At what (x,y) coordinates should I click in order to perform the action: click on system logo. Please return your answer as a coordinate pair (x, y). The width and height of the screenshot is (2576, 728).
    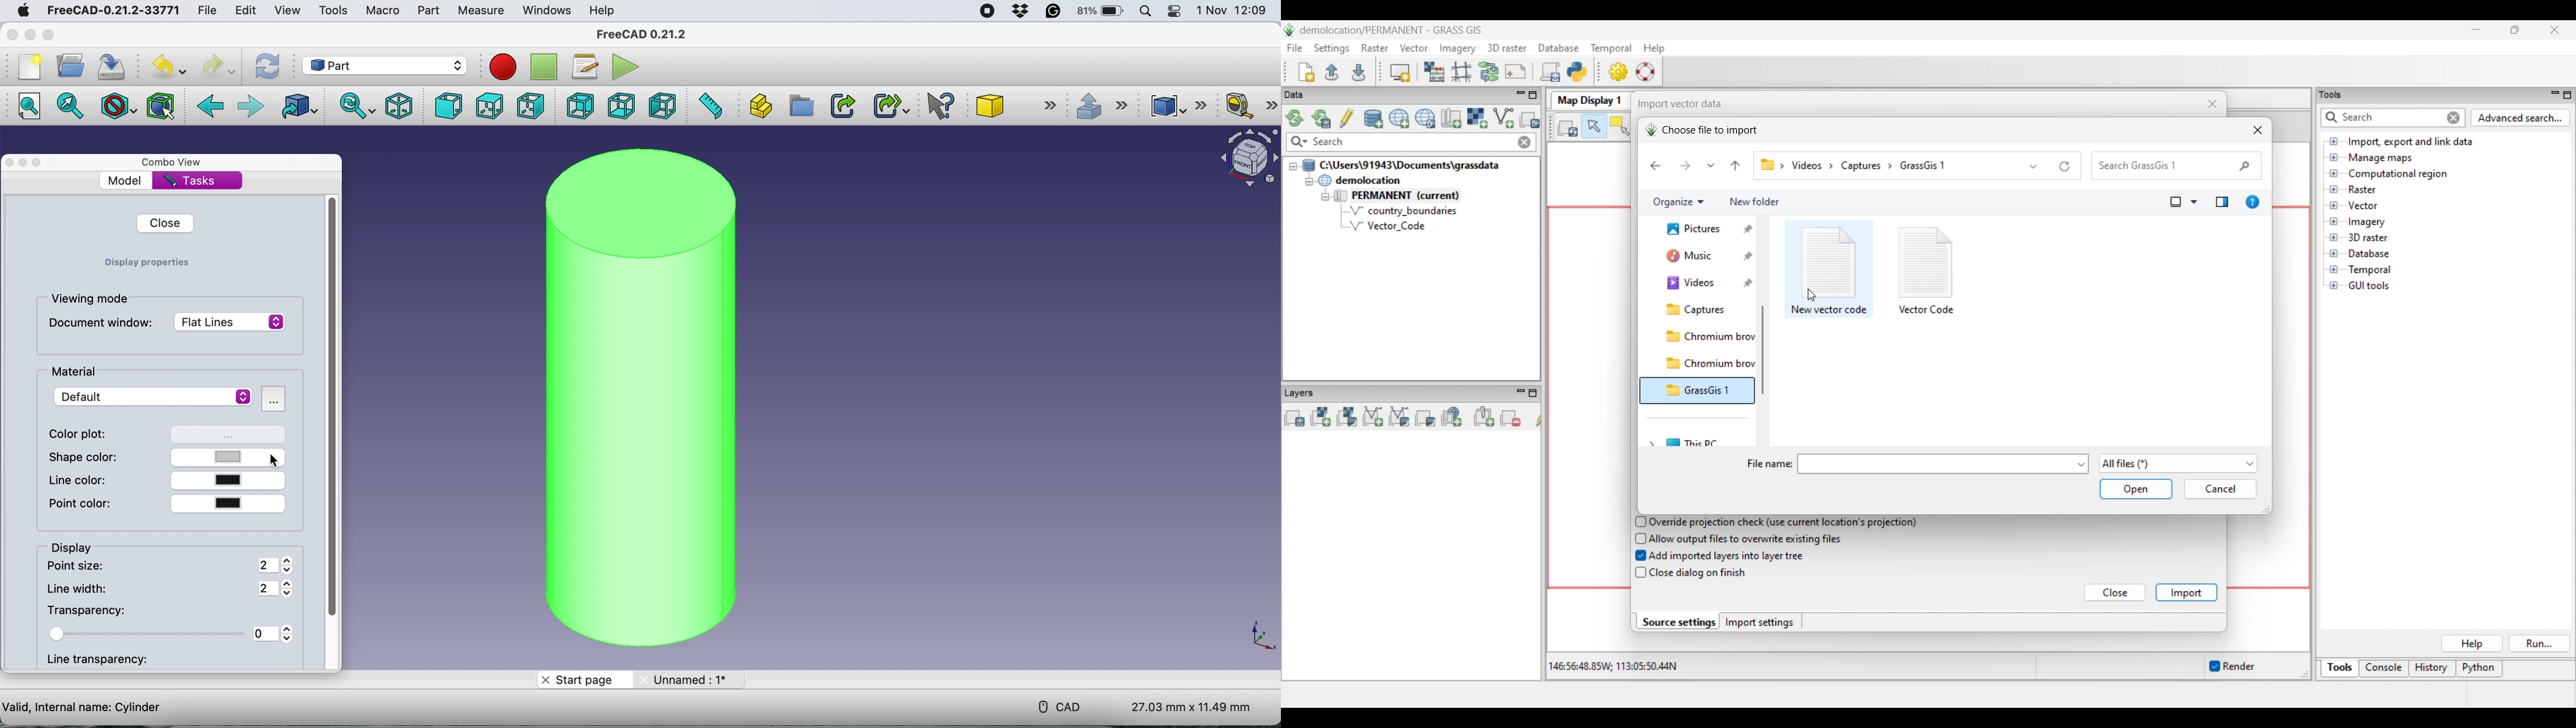
    Looking at the image, I should click on (24, 11).